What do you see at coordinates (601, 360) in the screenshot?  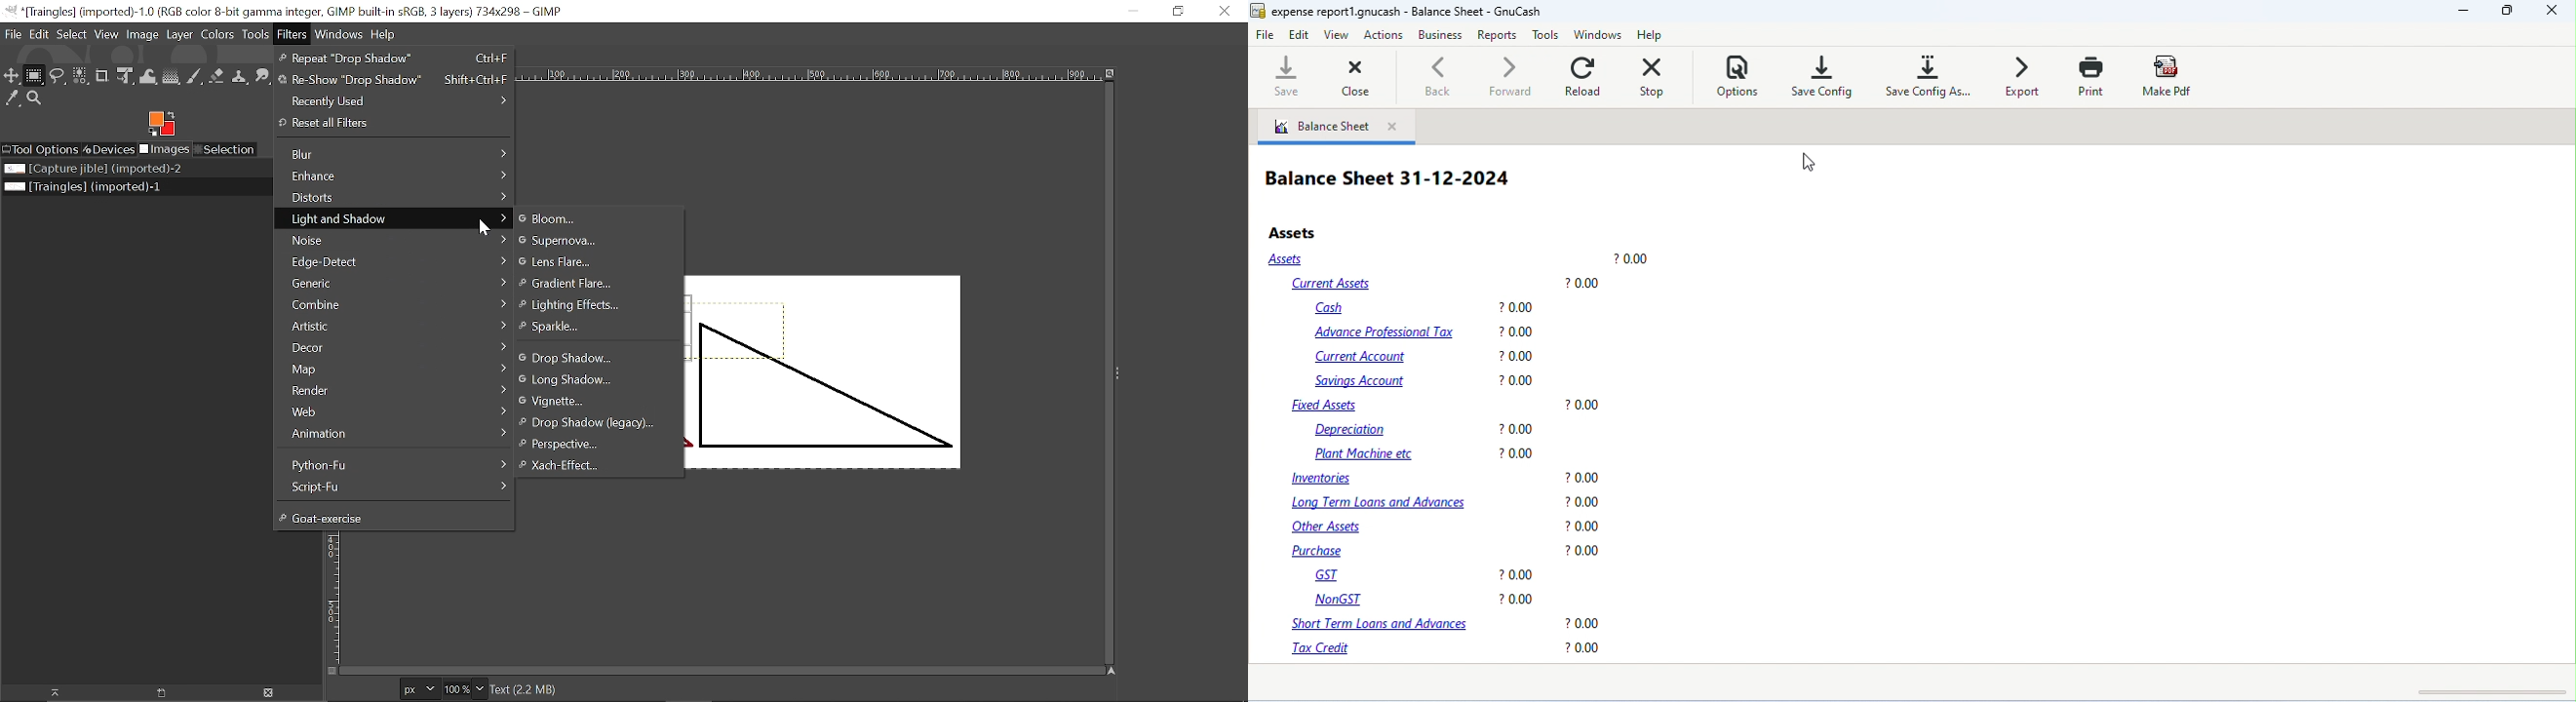 I see `Drop shadow` at bounding box center [601, 360].